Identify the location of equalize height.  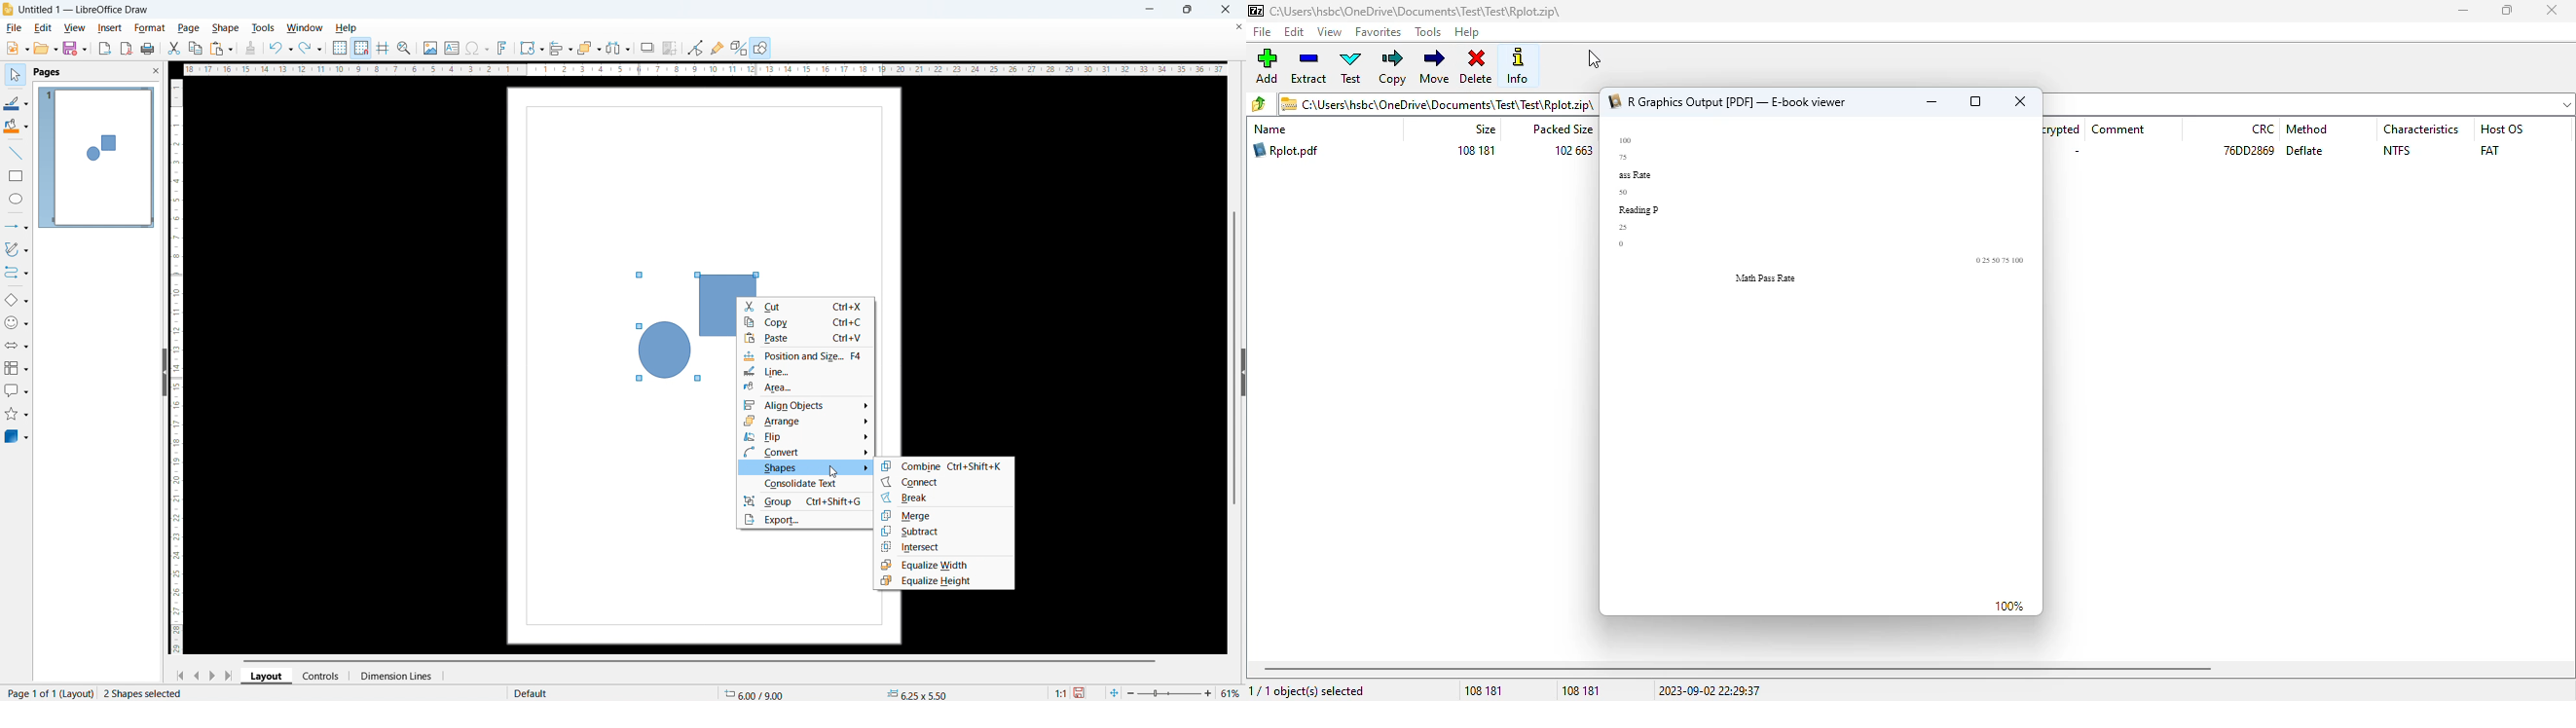
(944, 582).